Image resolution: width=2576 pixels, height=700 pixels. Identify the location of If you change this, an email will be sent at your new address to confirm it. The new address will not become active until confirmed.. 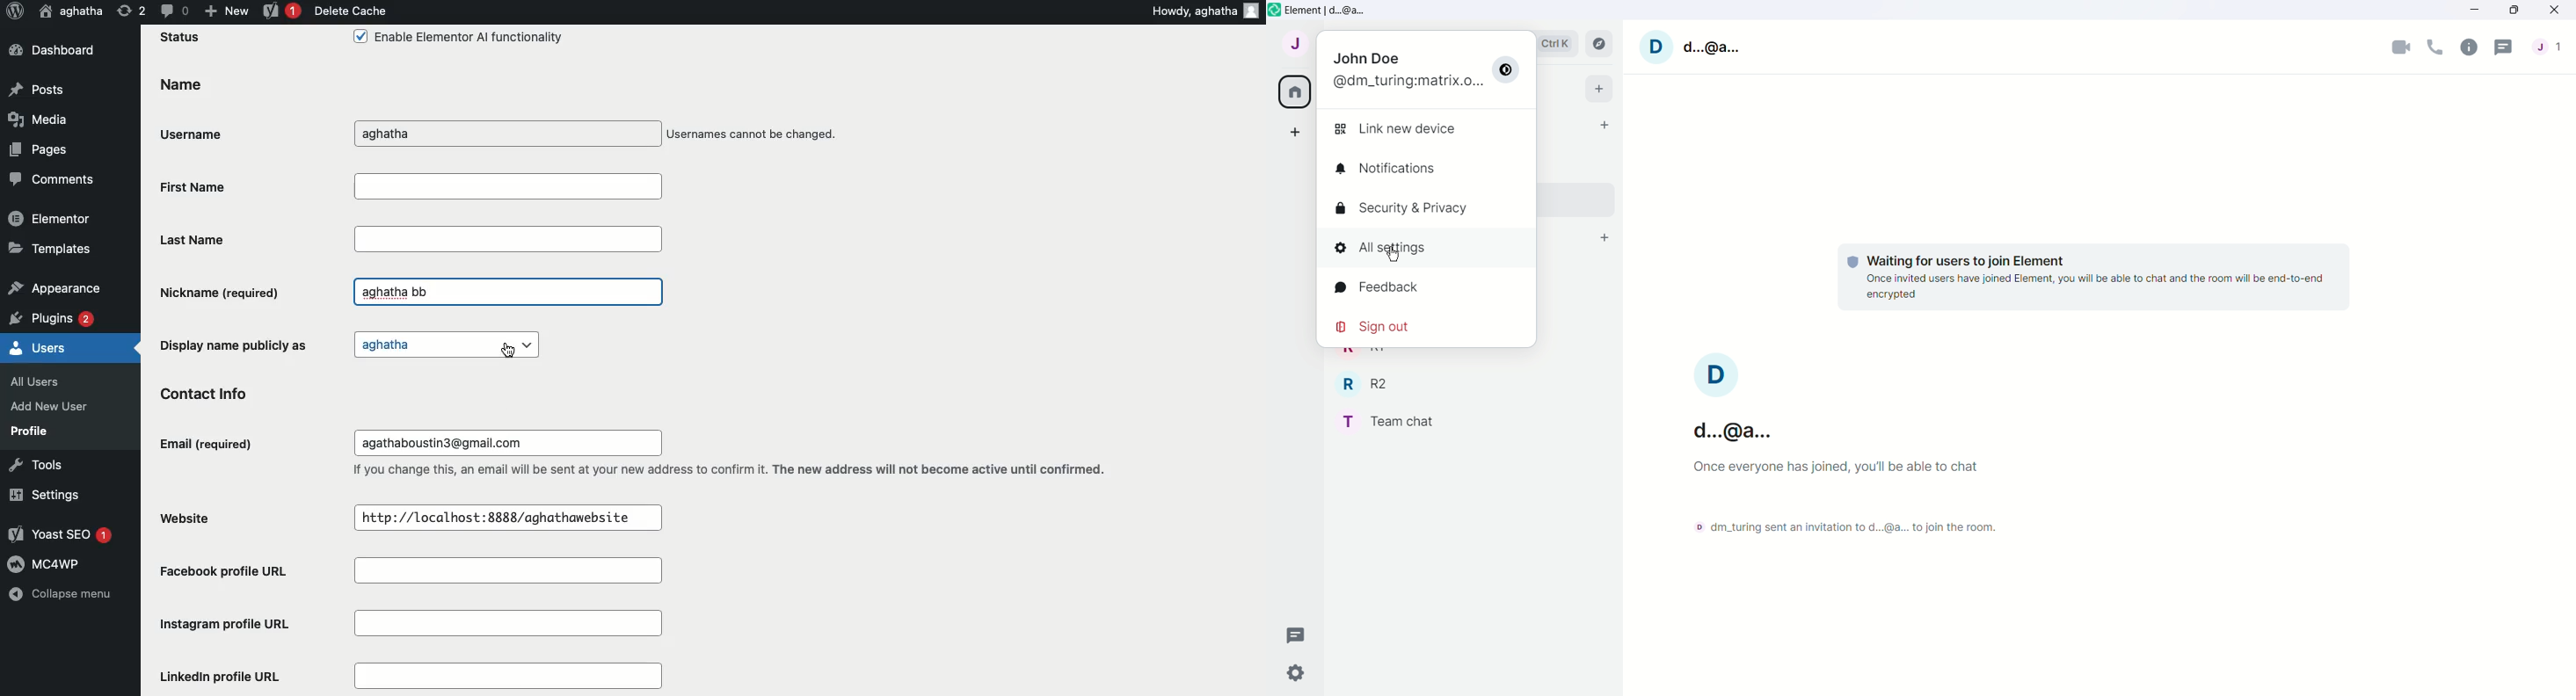
(735, 470).